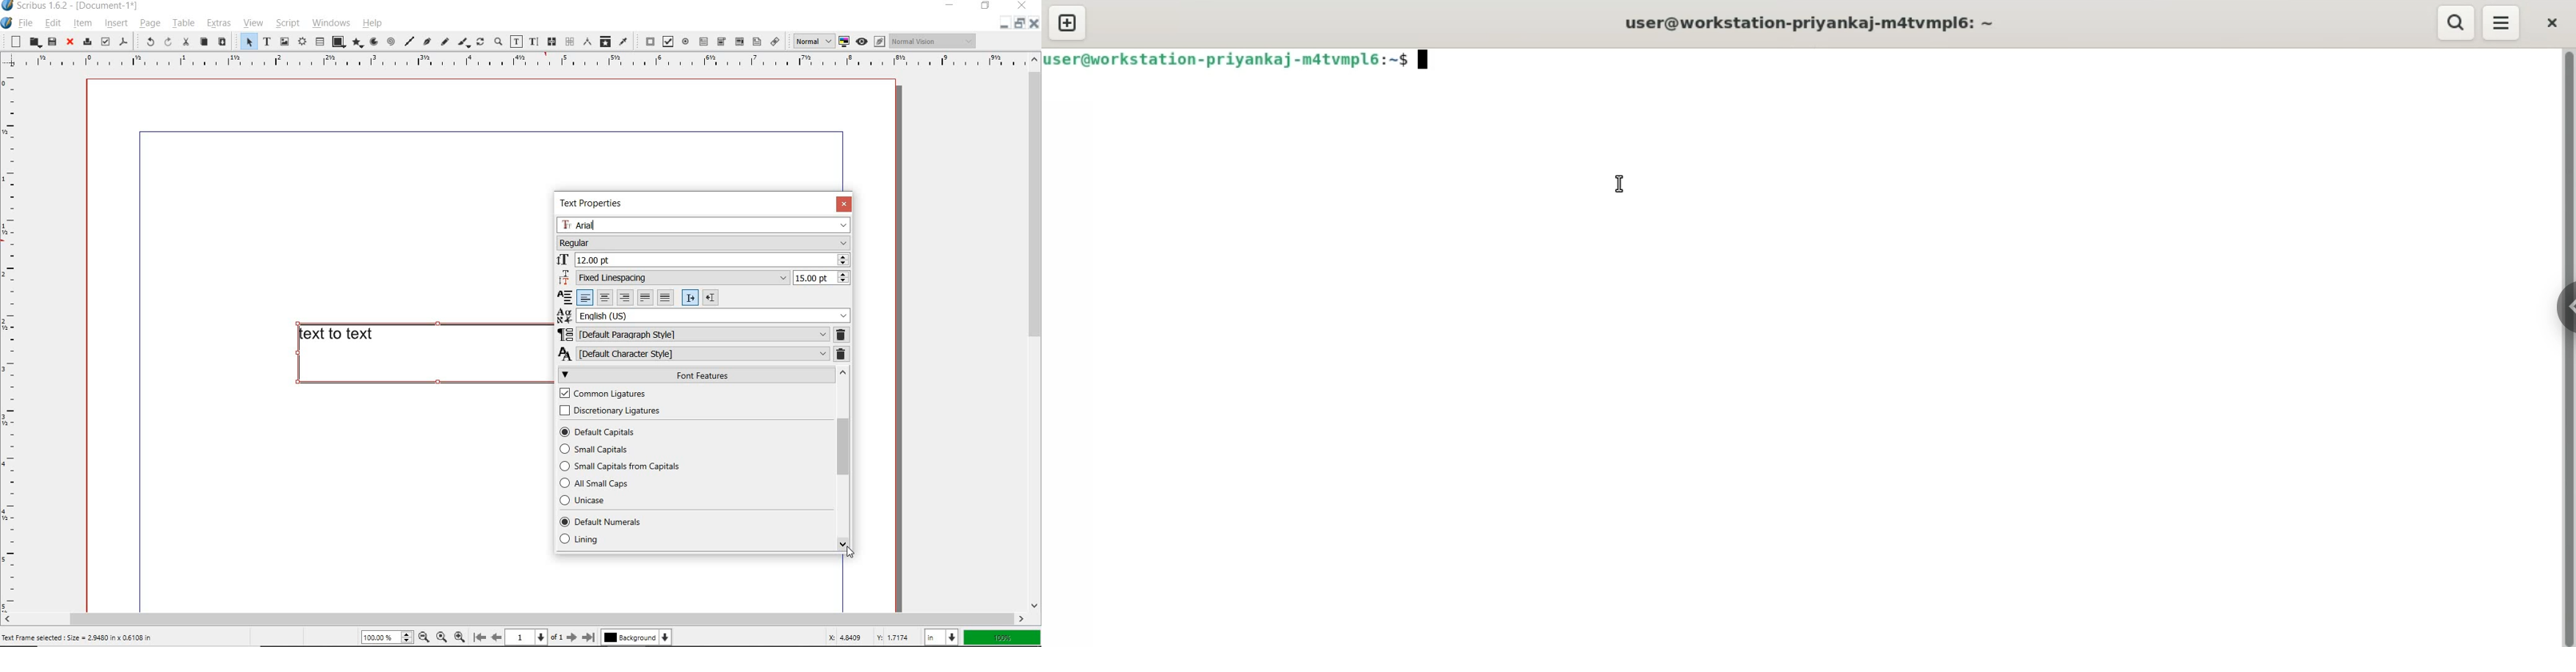 Image resolution: width=2576 pixels, height=672 pixels. I want to click on pdf radio button, so click(686, 43).